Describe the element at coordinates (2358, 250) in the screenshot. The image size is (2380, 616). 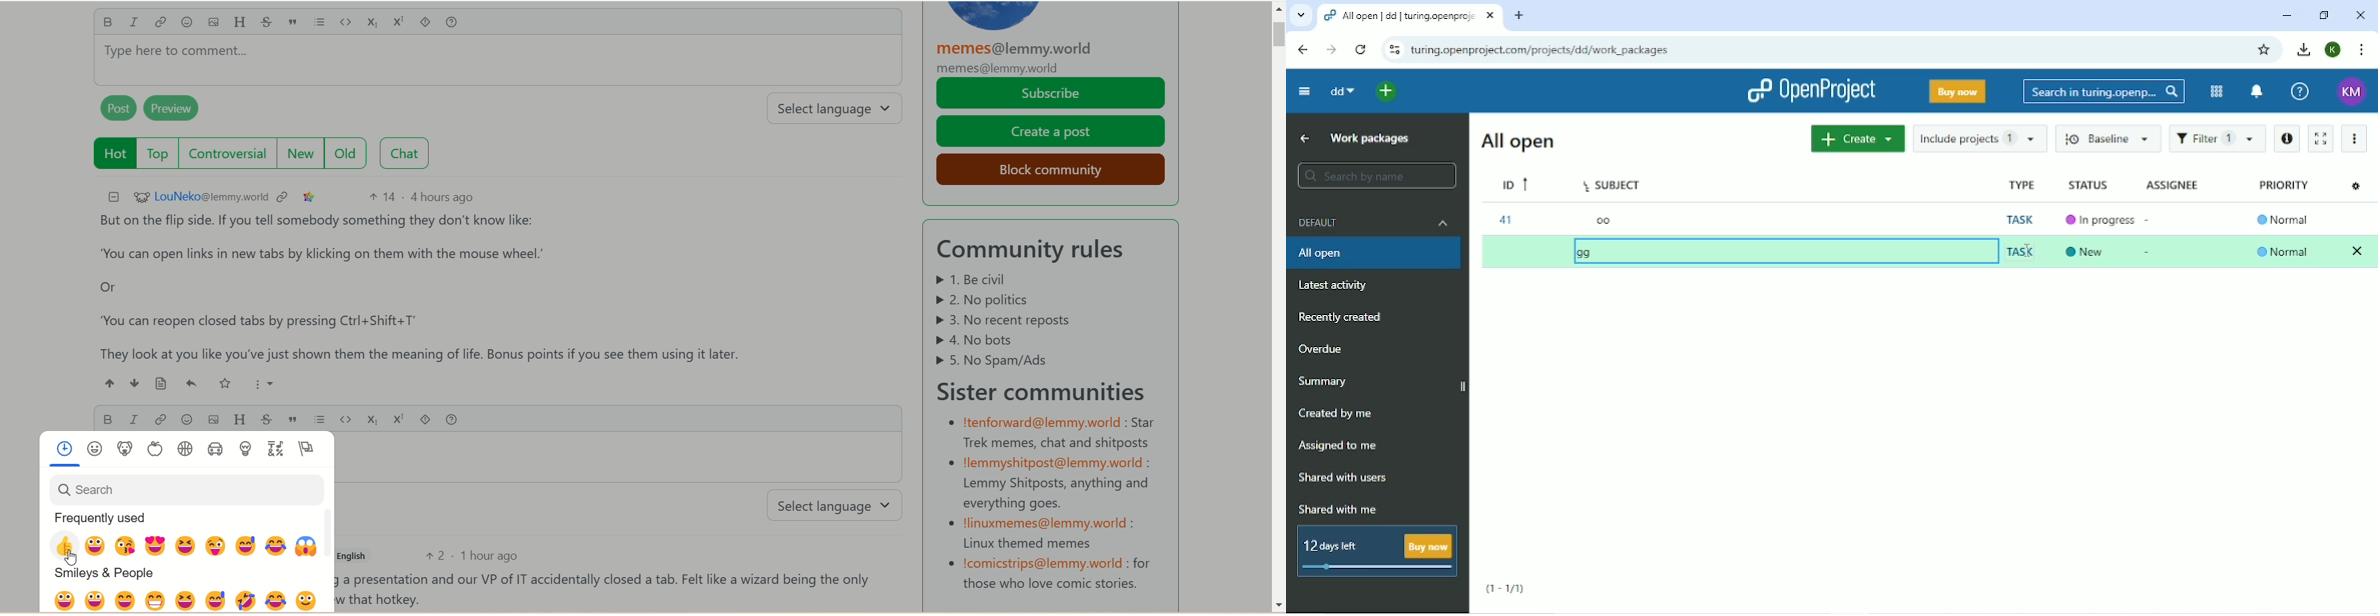
I see `Clear` at that location.